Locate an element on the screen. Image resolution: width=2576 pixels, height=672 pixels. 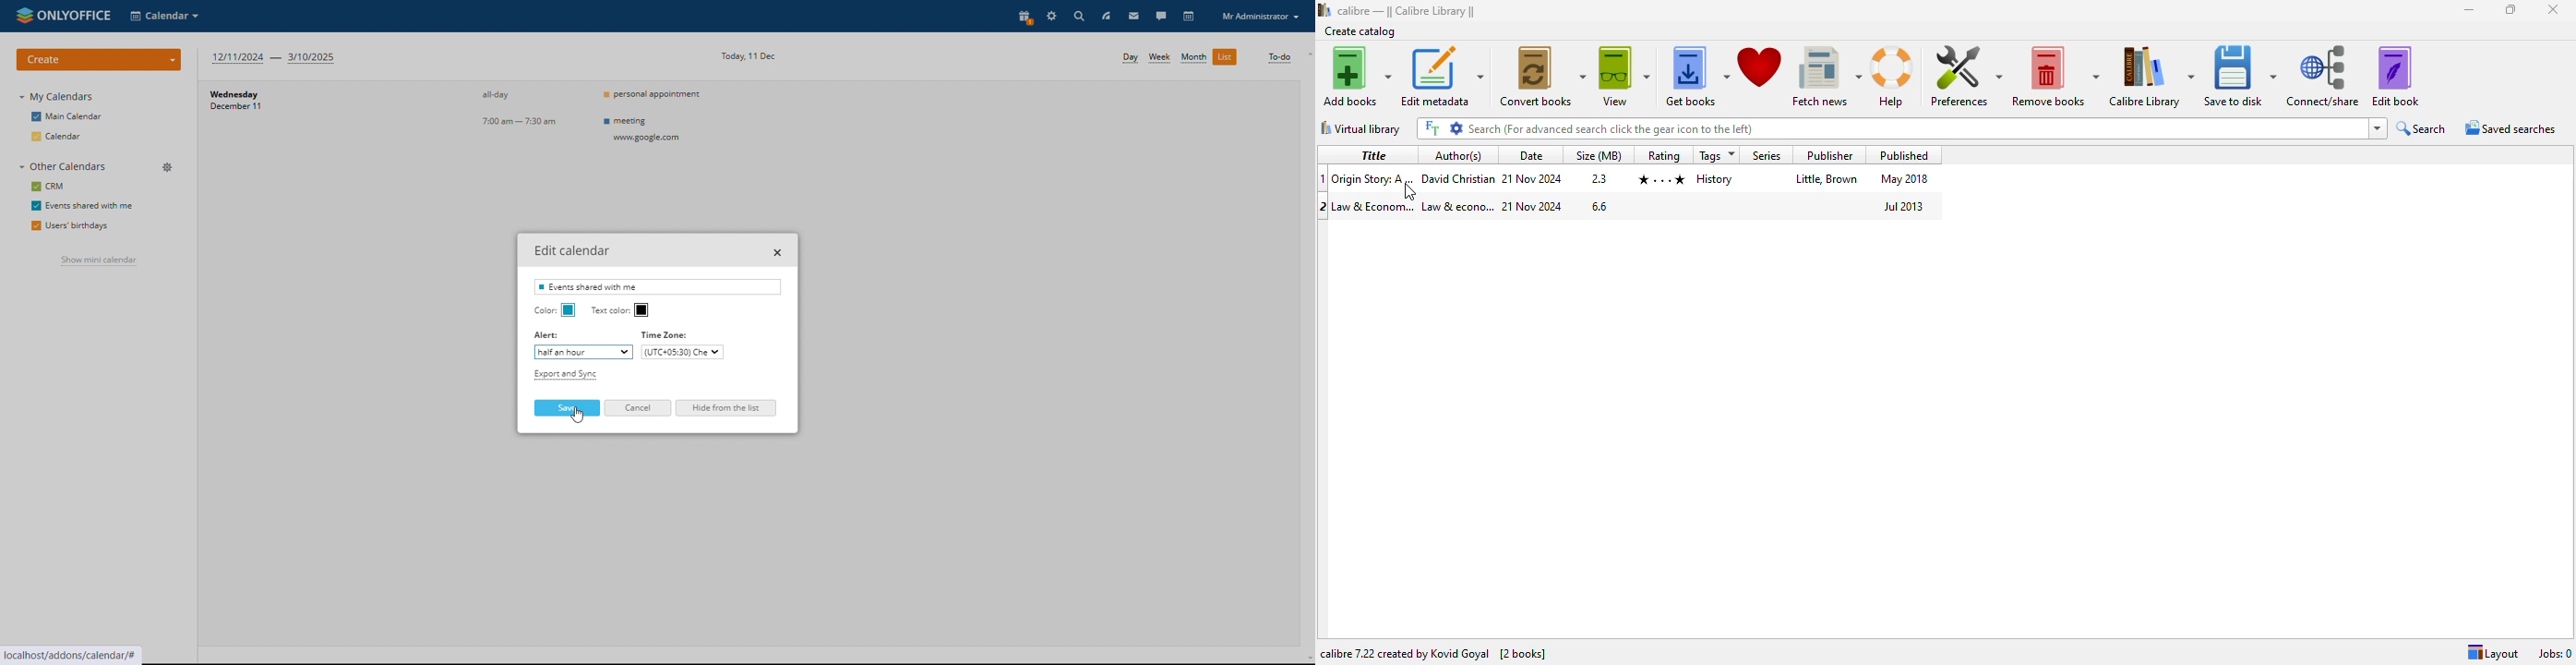
settings is located at coordinates (1456, 128).